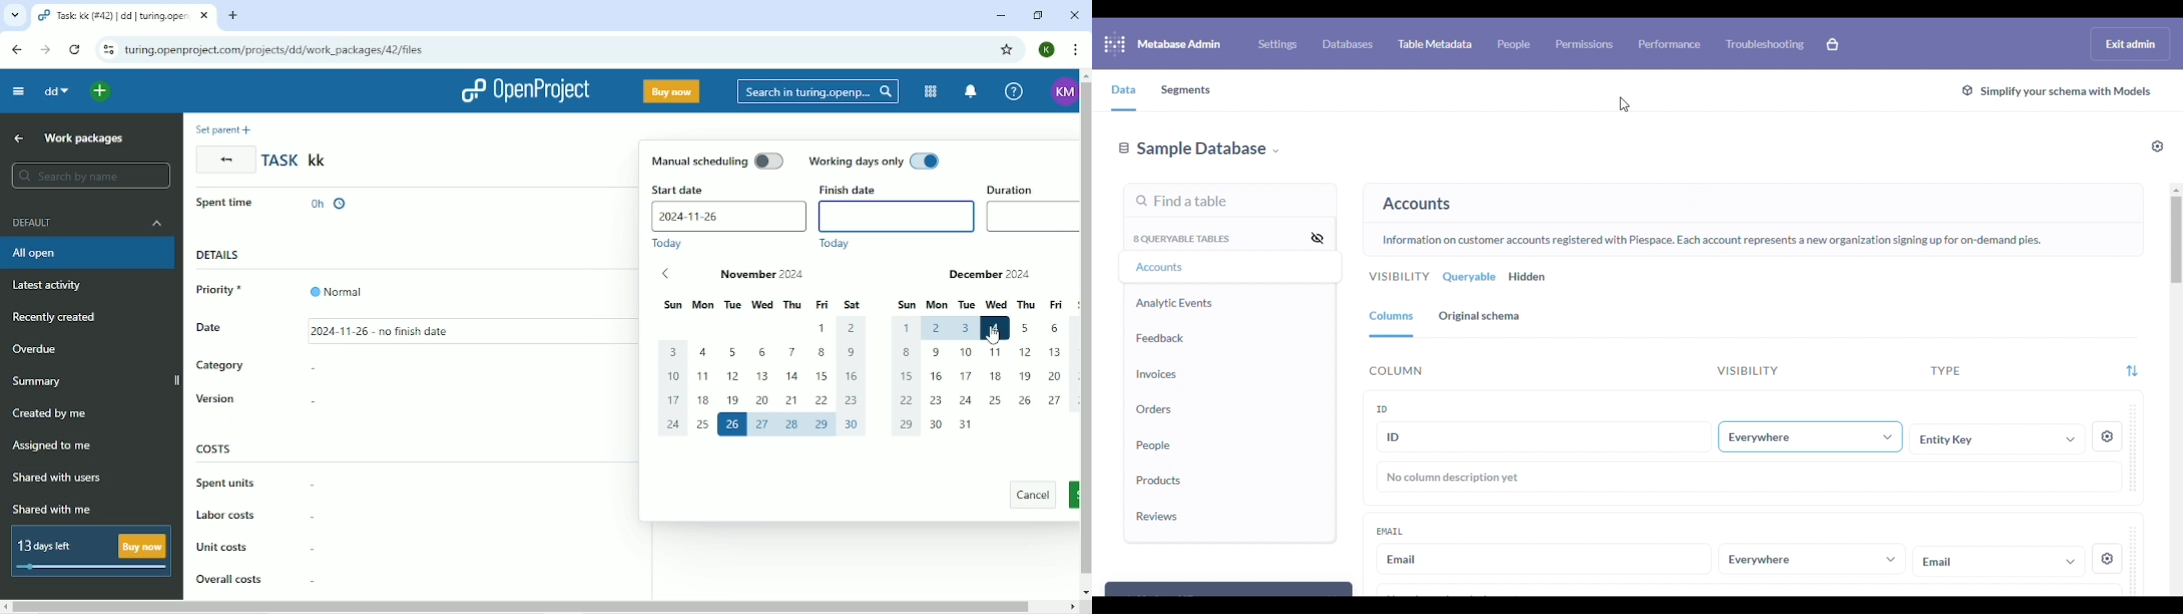  I want to click on overall costs, so click(255, 575).